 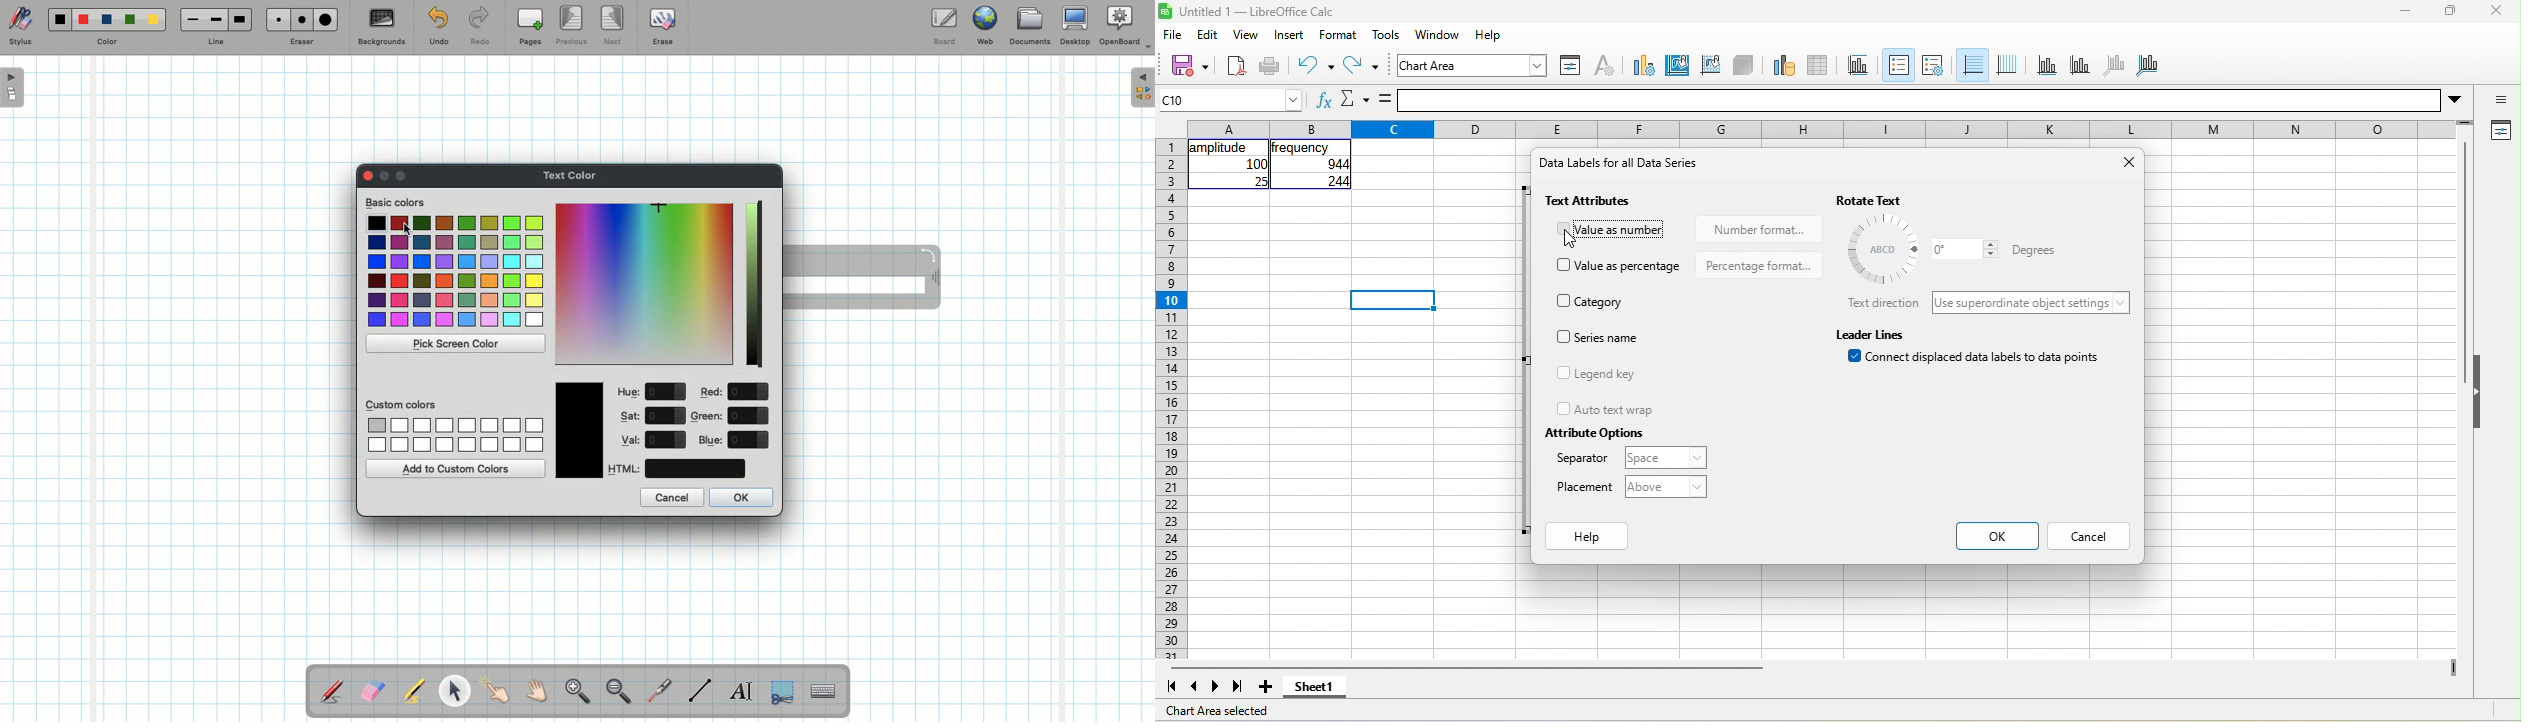 What do you see at coordinates (2092, 538) in the screenshot?
I see `cancel` at bounding box center [2092, 538].